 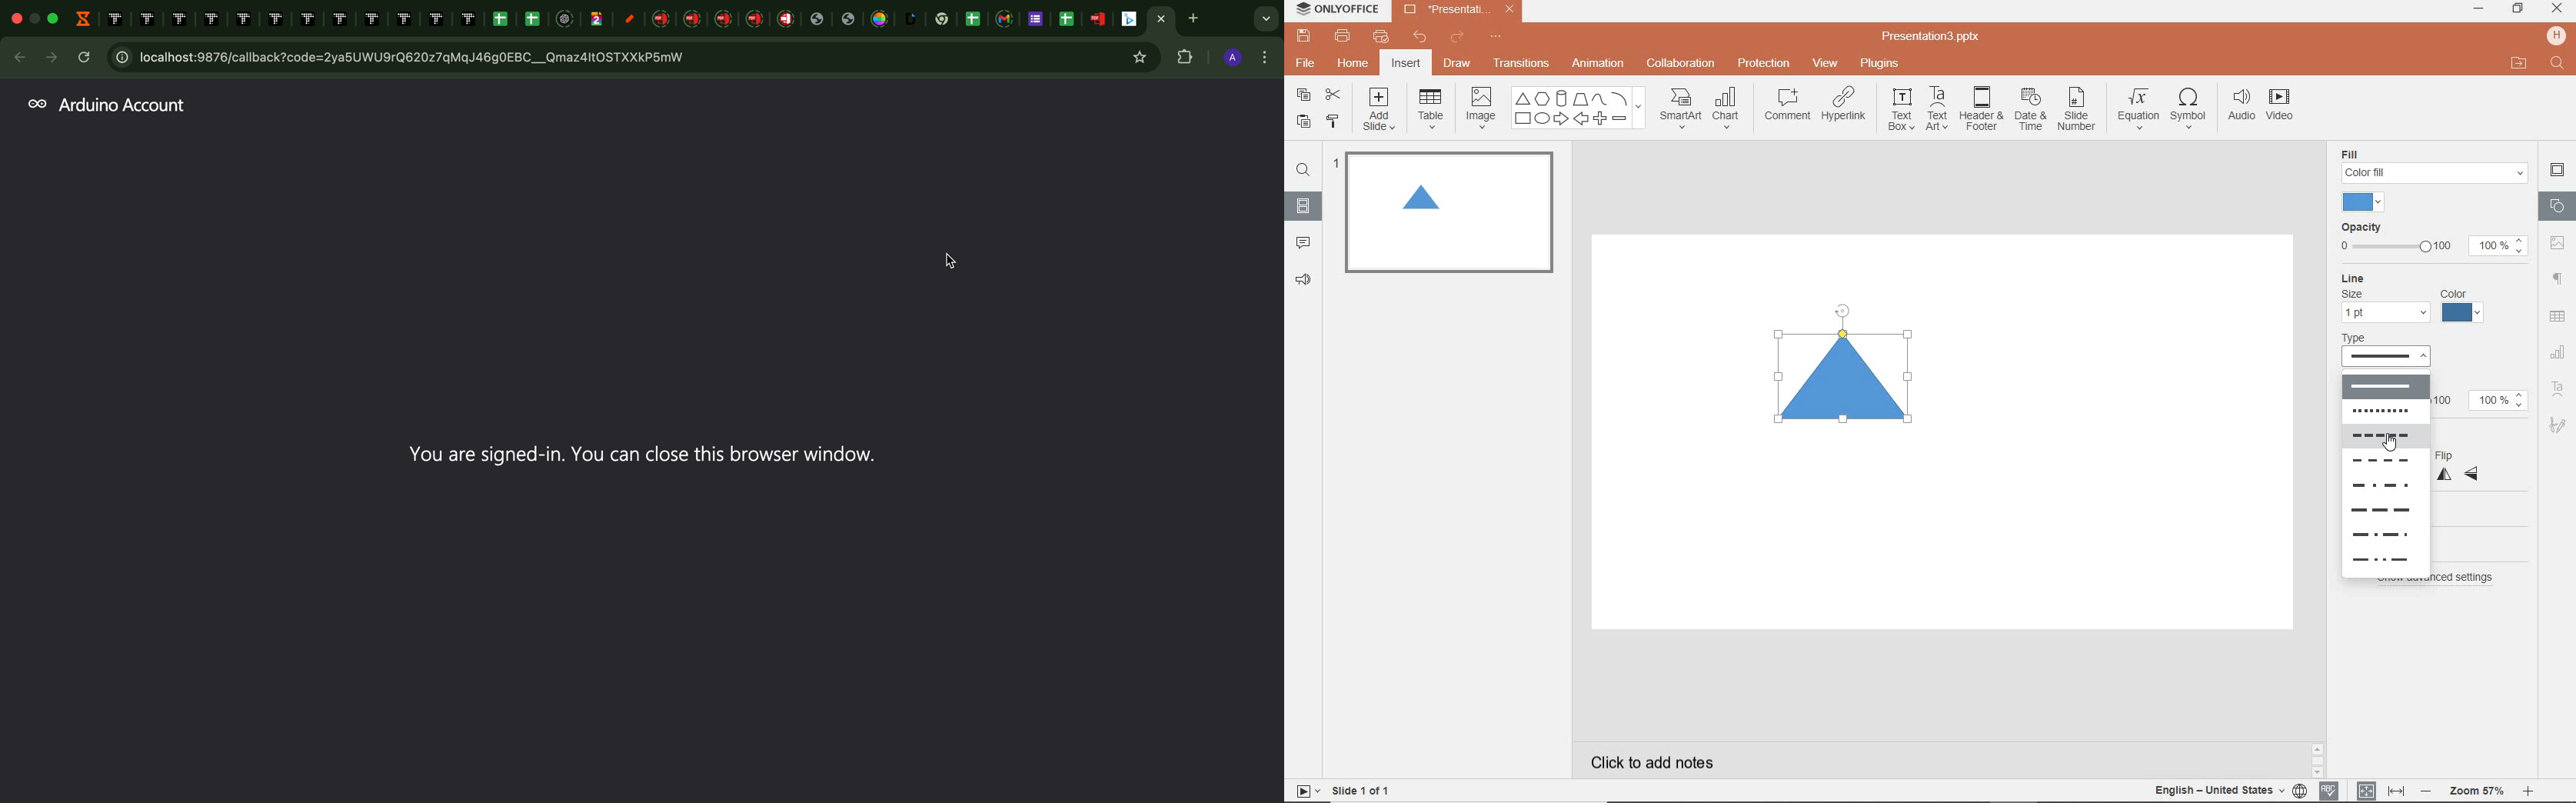 I want to click on SHAPE SETTINGS, so click(x=2555, y=205).